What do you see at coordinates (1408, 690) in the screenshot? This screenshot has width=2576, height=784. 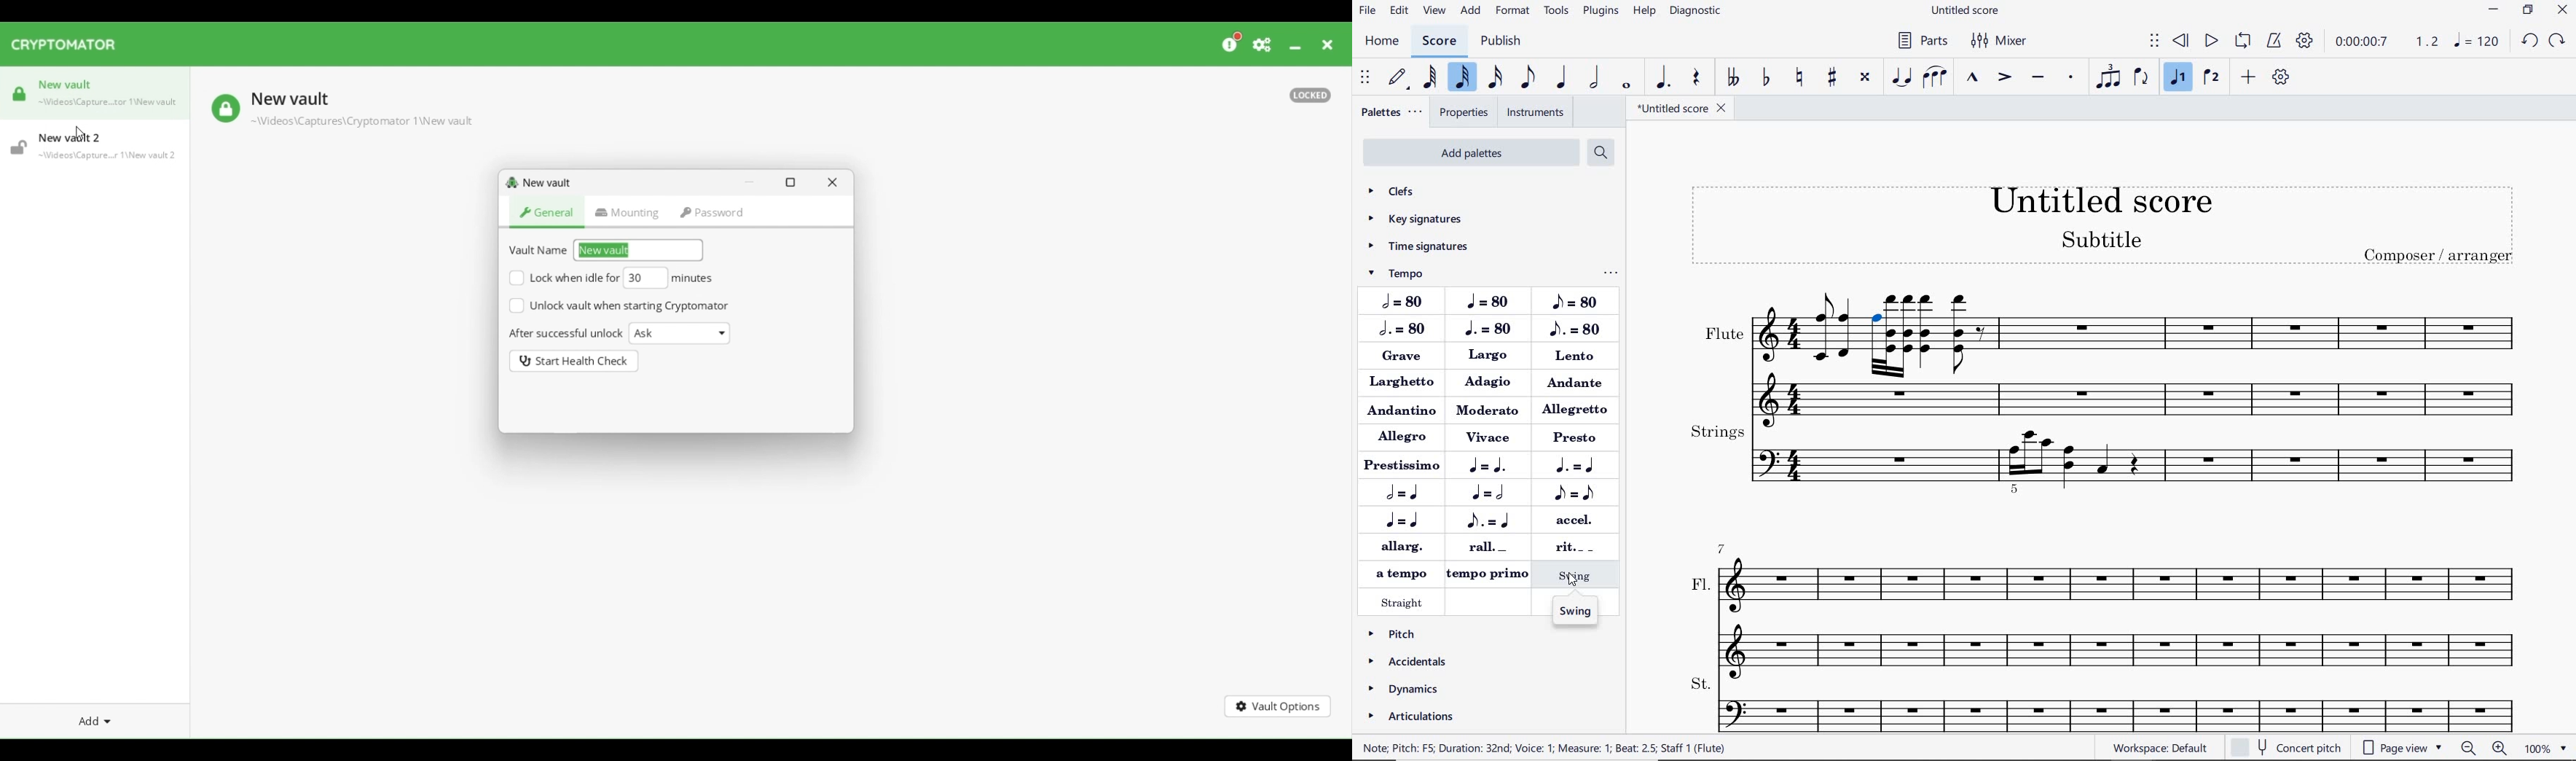 I see `dynamics` at bounding box center [1408, 690].